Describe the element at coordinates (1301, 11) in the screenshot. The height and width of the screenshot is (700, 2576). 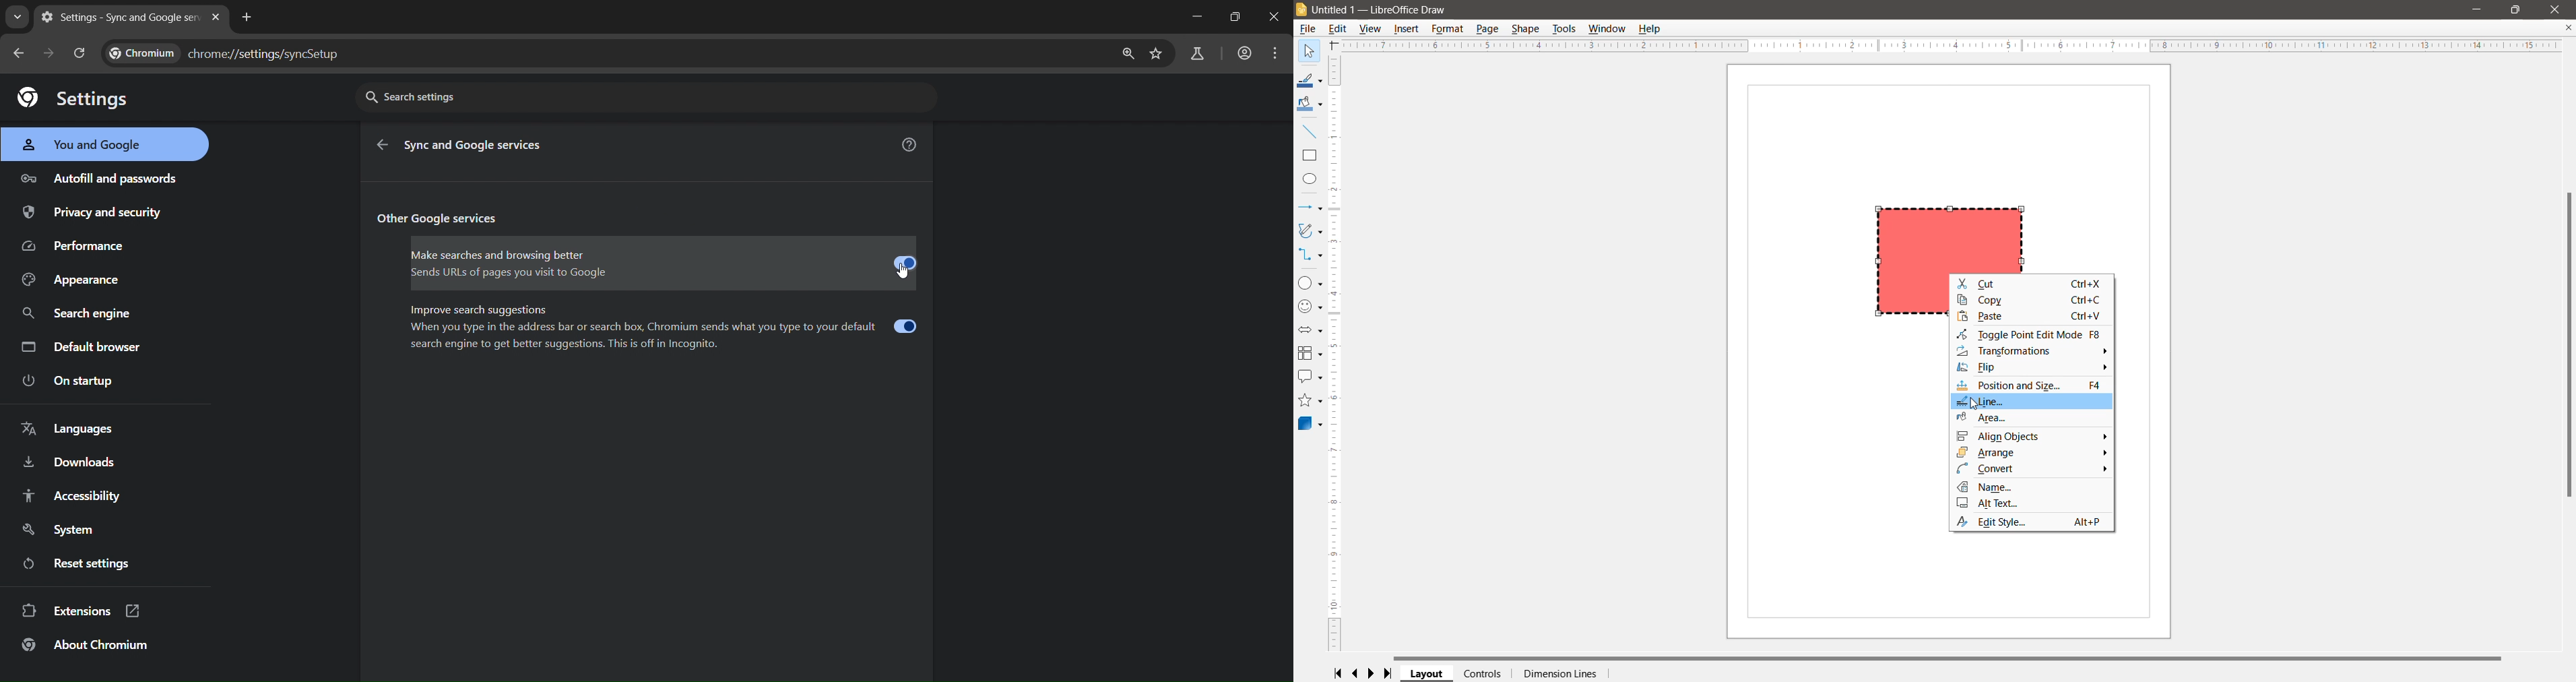
I see `Application Logo` at that location.